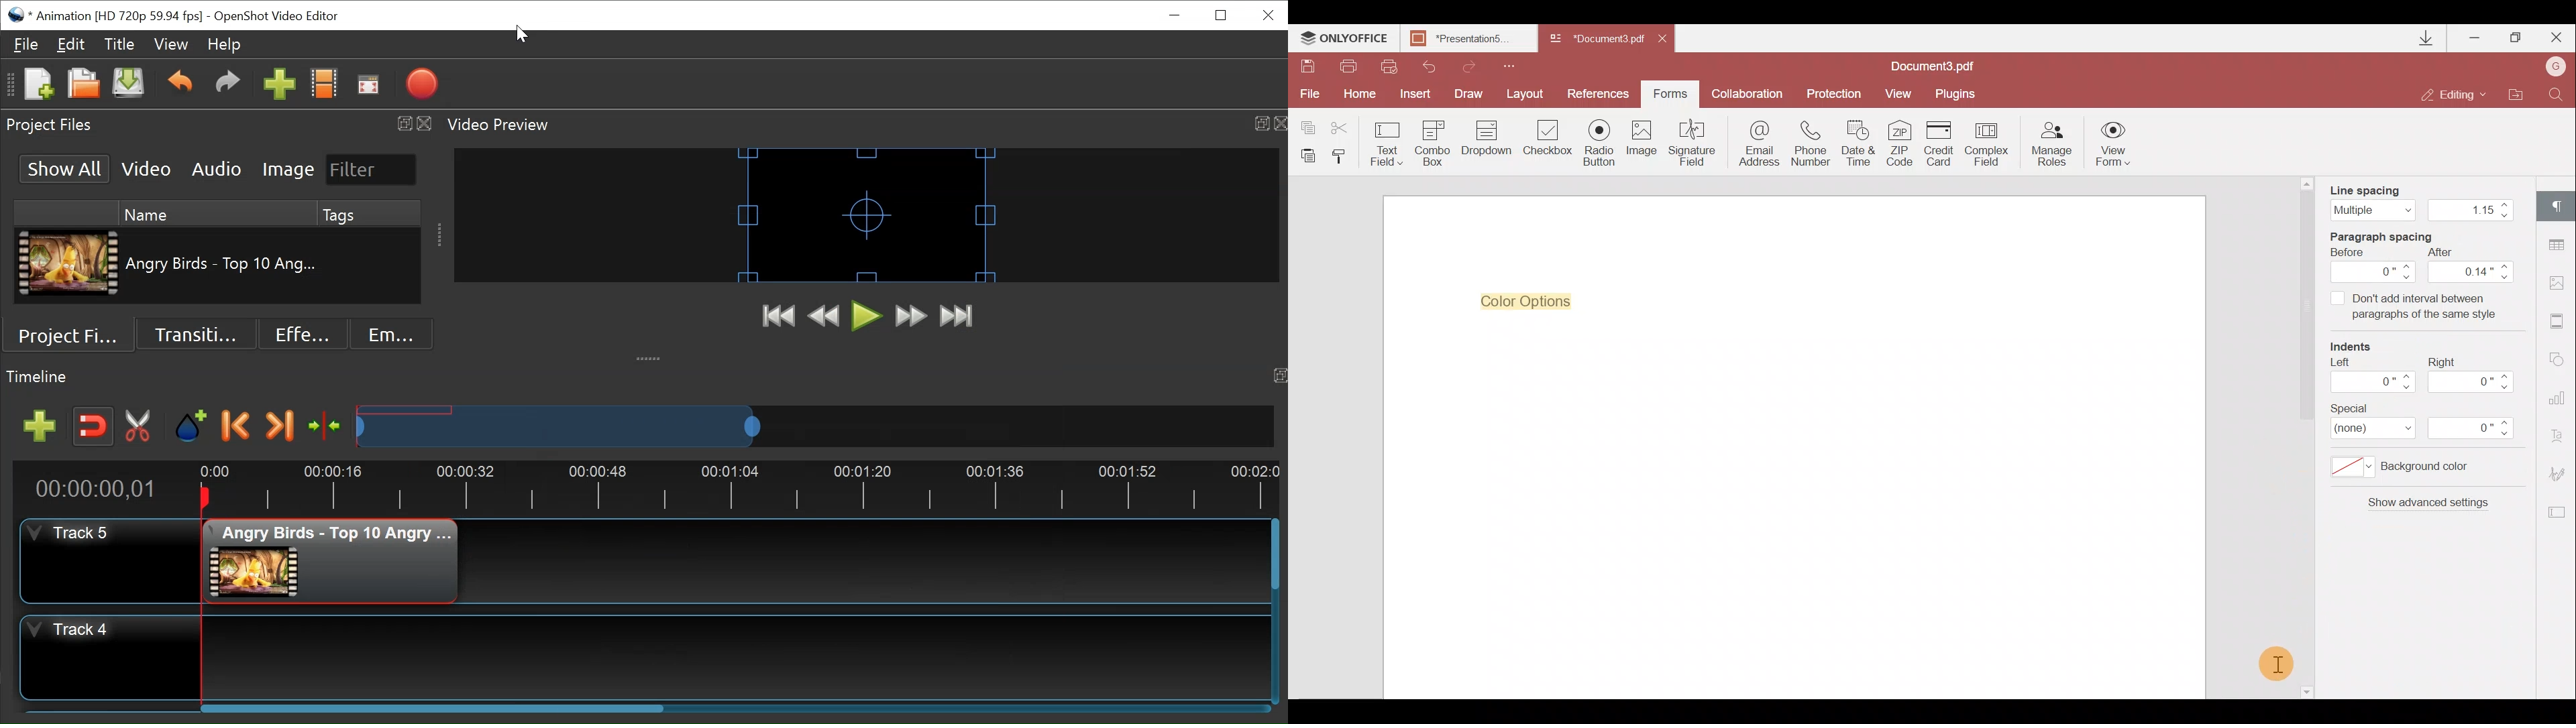 This screenshot has height=728, width=2576. What do you see at coordinates (2556, 65) in the screenshot?
I see `Account name` at bounding box center [2556, 65].